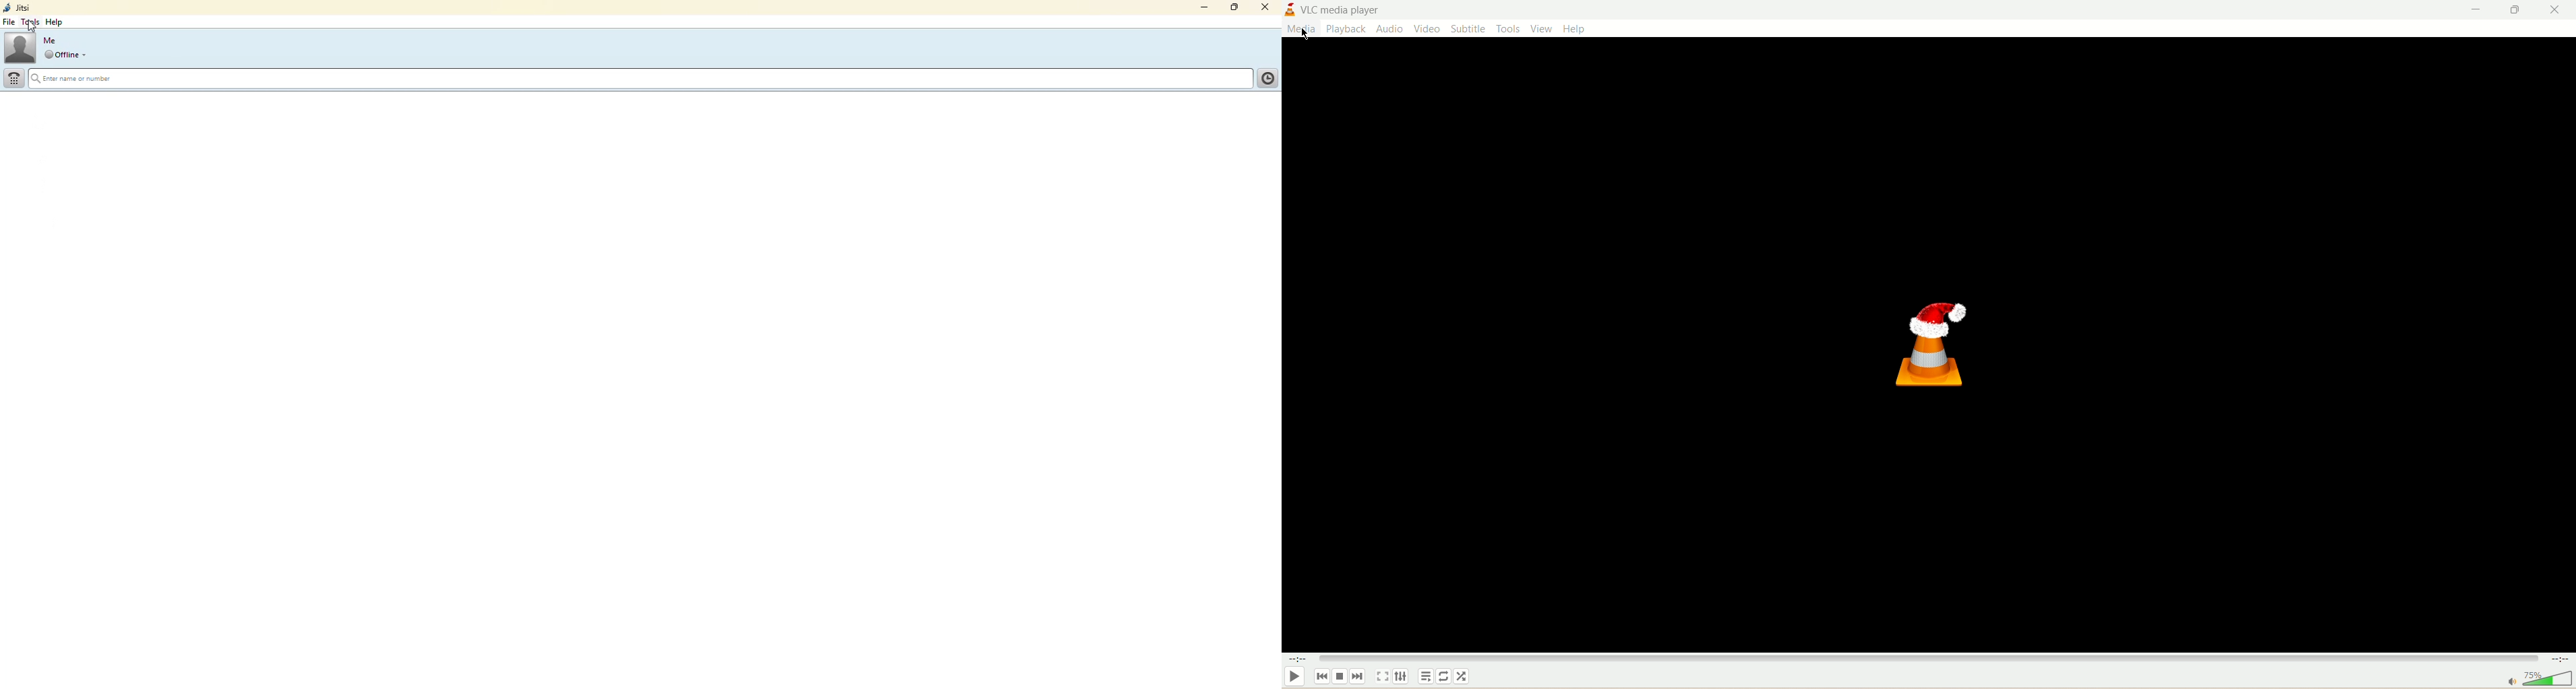 This screenshot has height=700, width=2576. Describe the element at coordinates (15, 78) in the screenshot. I see `dialpad` at that location.